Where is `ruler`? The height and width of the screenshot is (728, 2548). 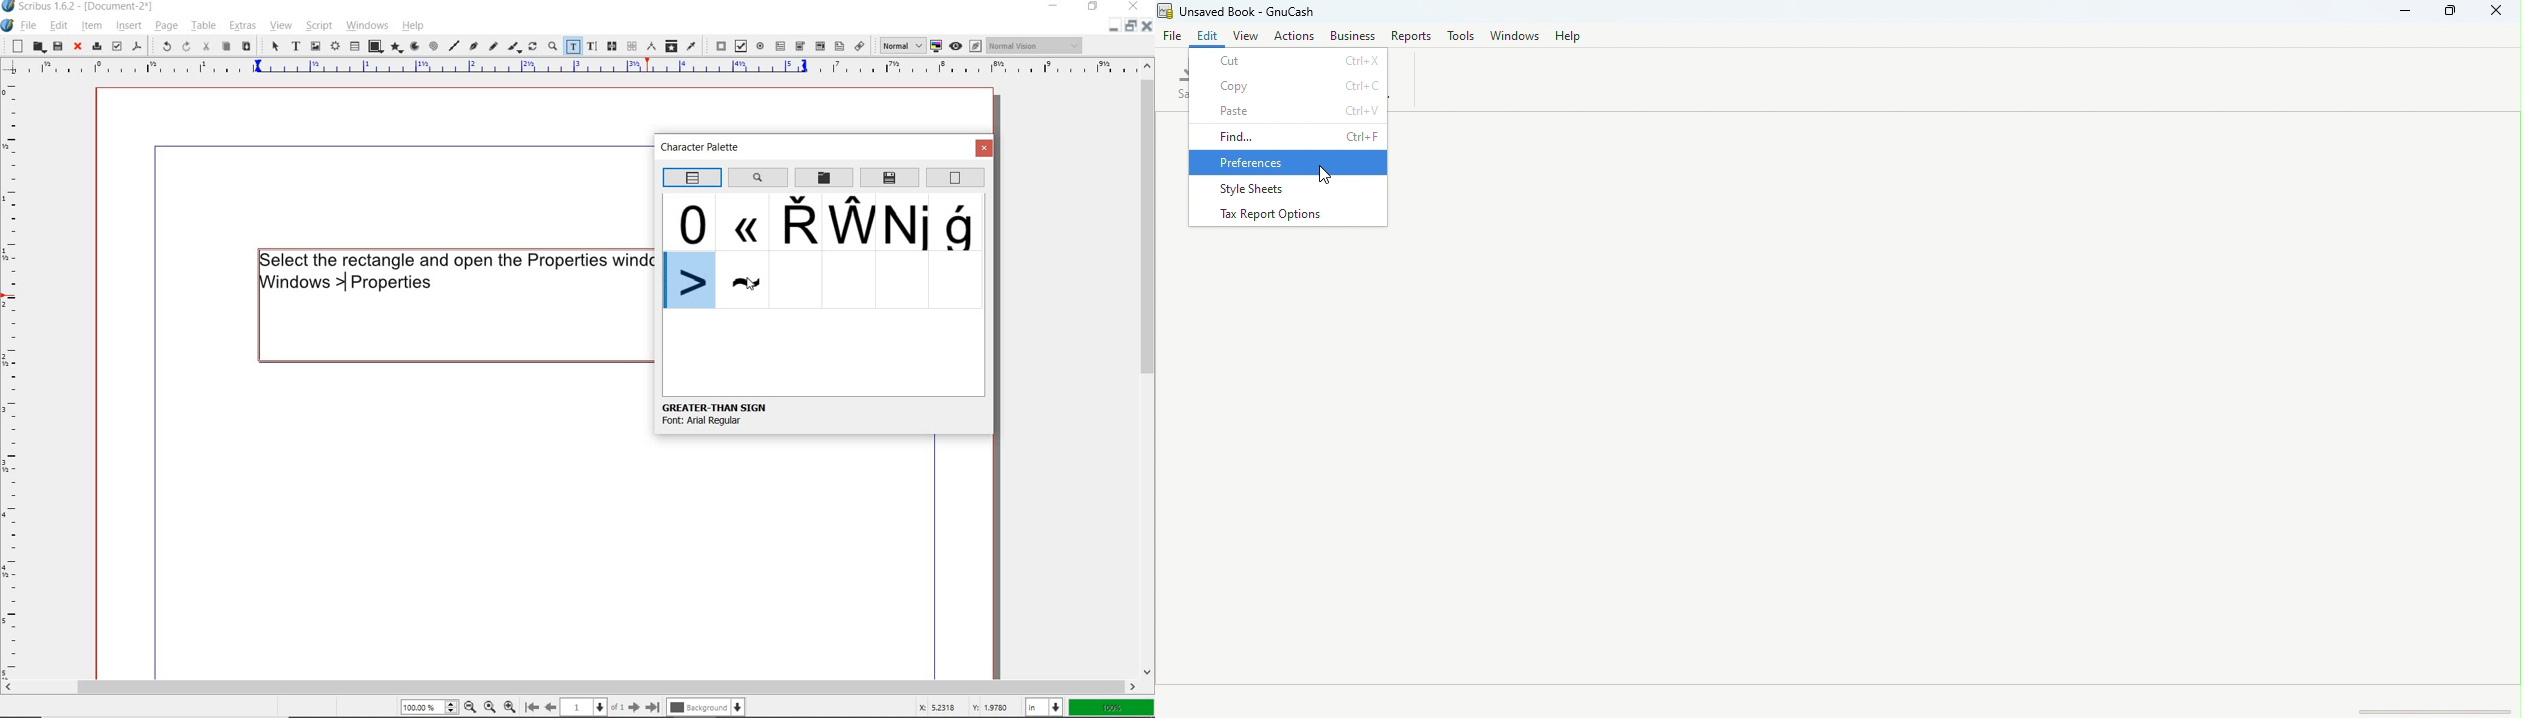 ruler is located at coordinates (12, 380).